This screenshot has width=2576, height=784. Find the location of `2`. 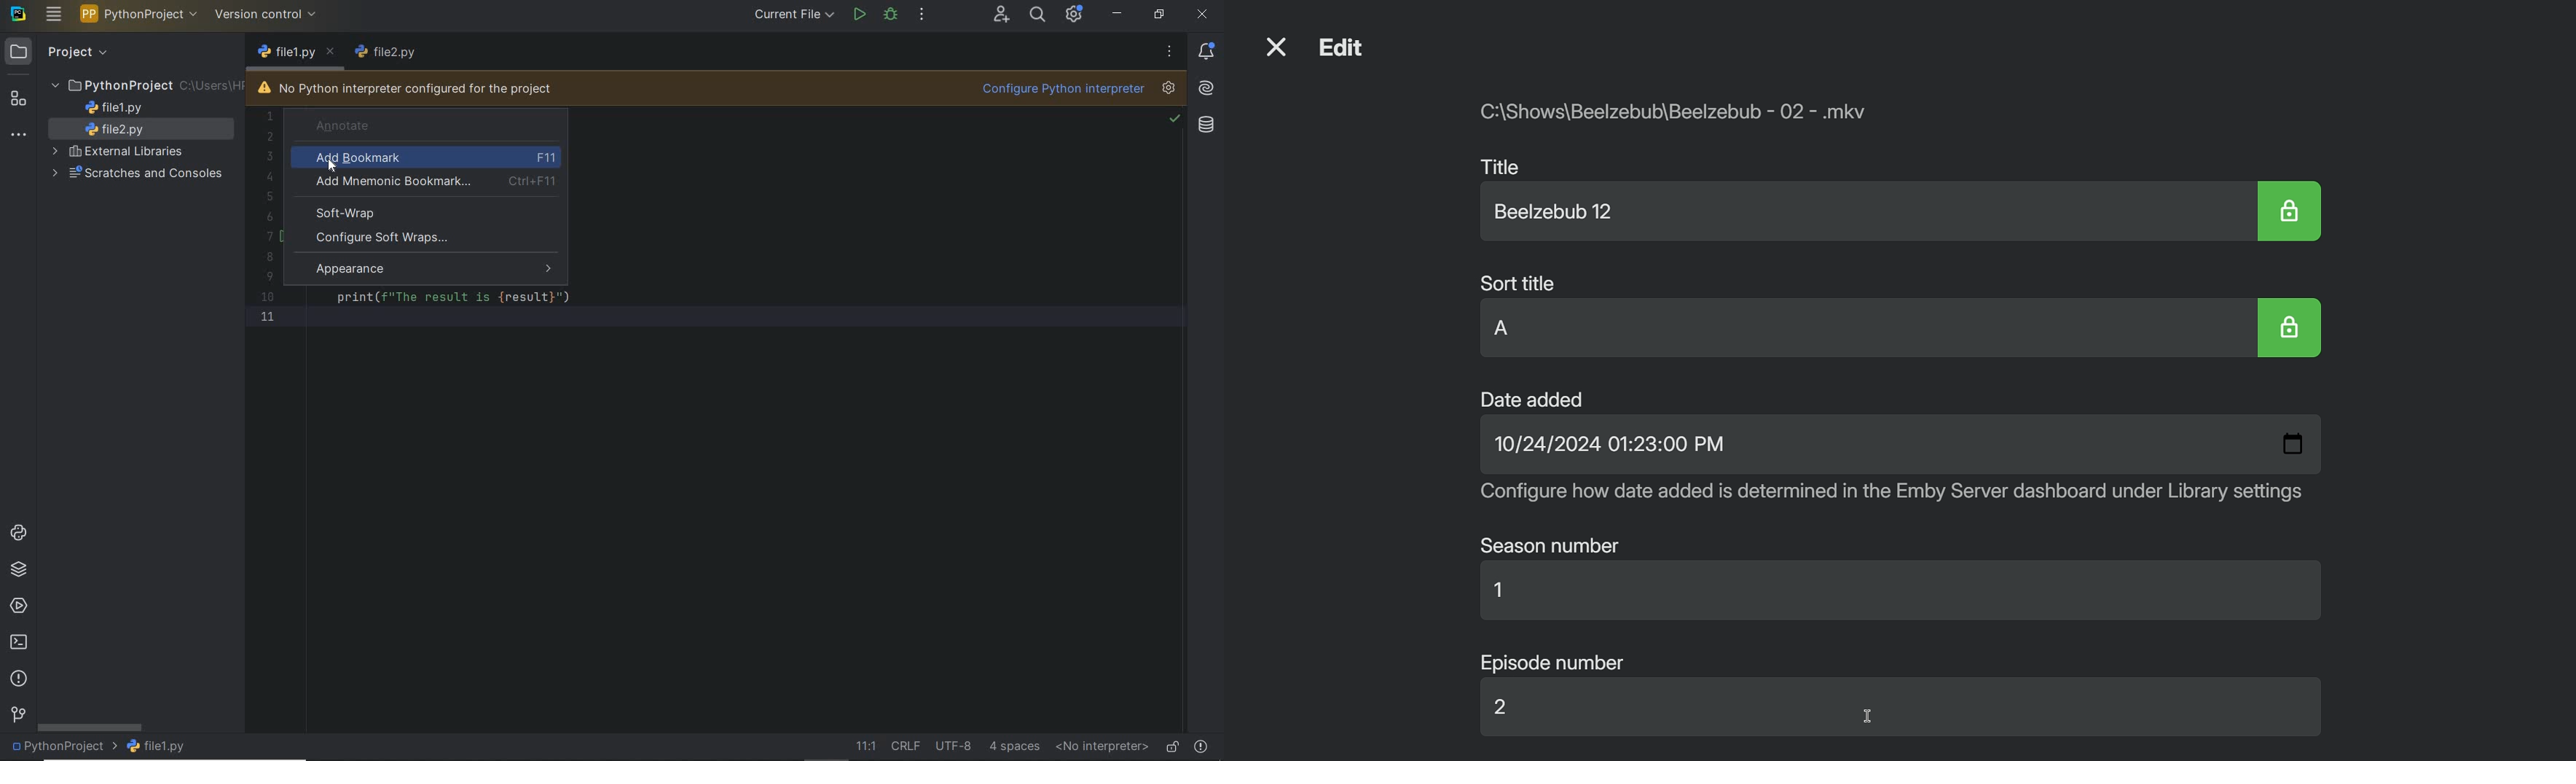

2 is located at coordinates (1512, 711).